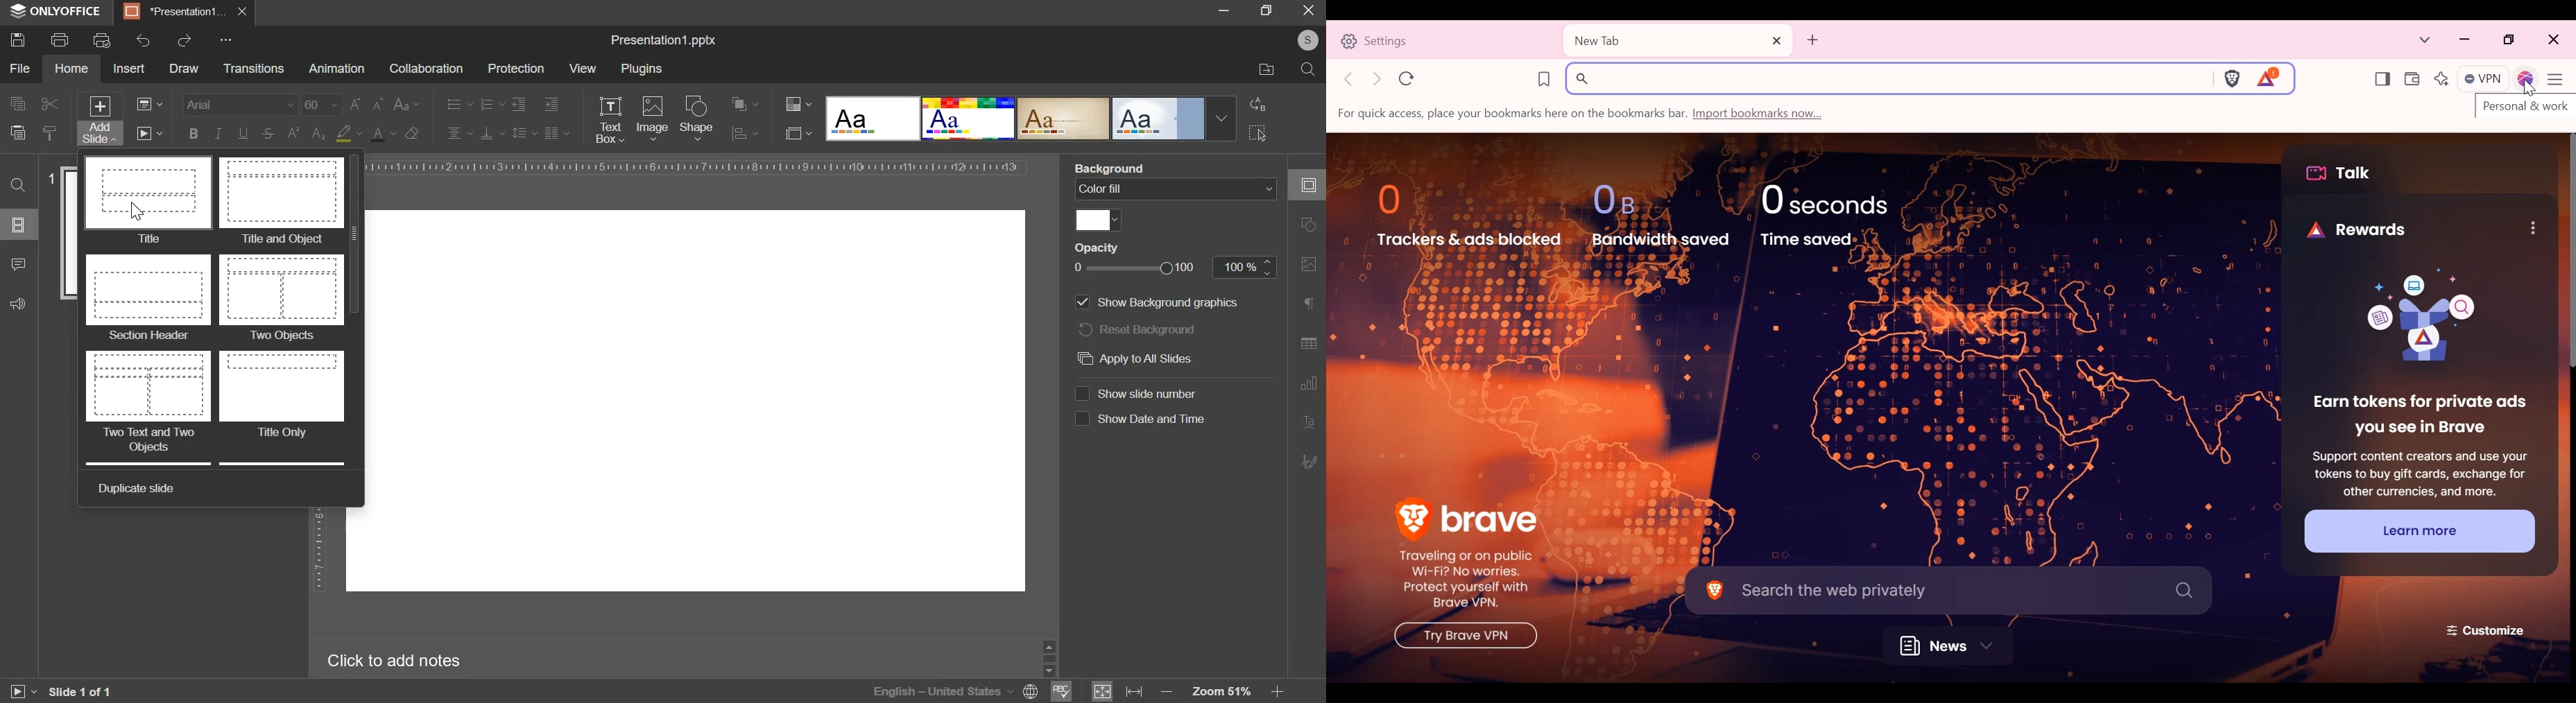 The image size is (2576, 728). I want to click on character settings, so click(1312, 306).